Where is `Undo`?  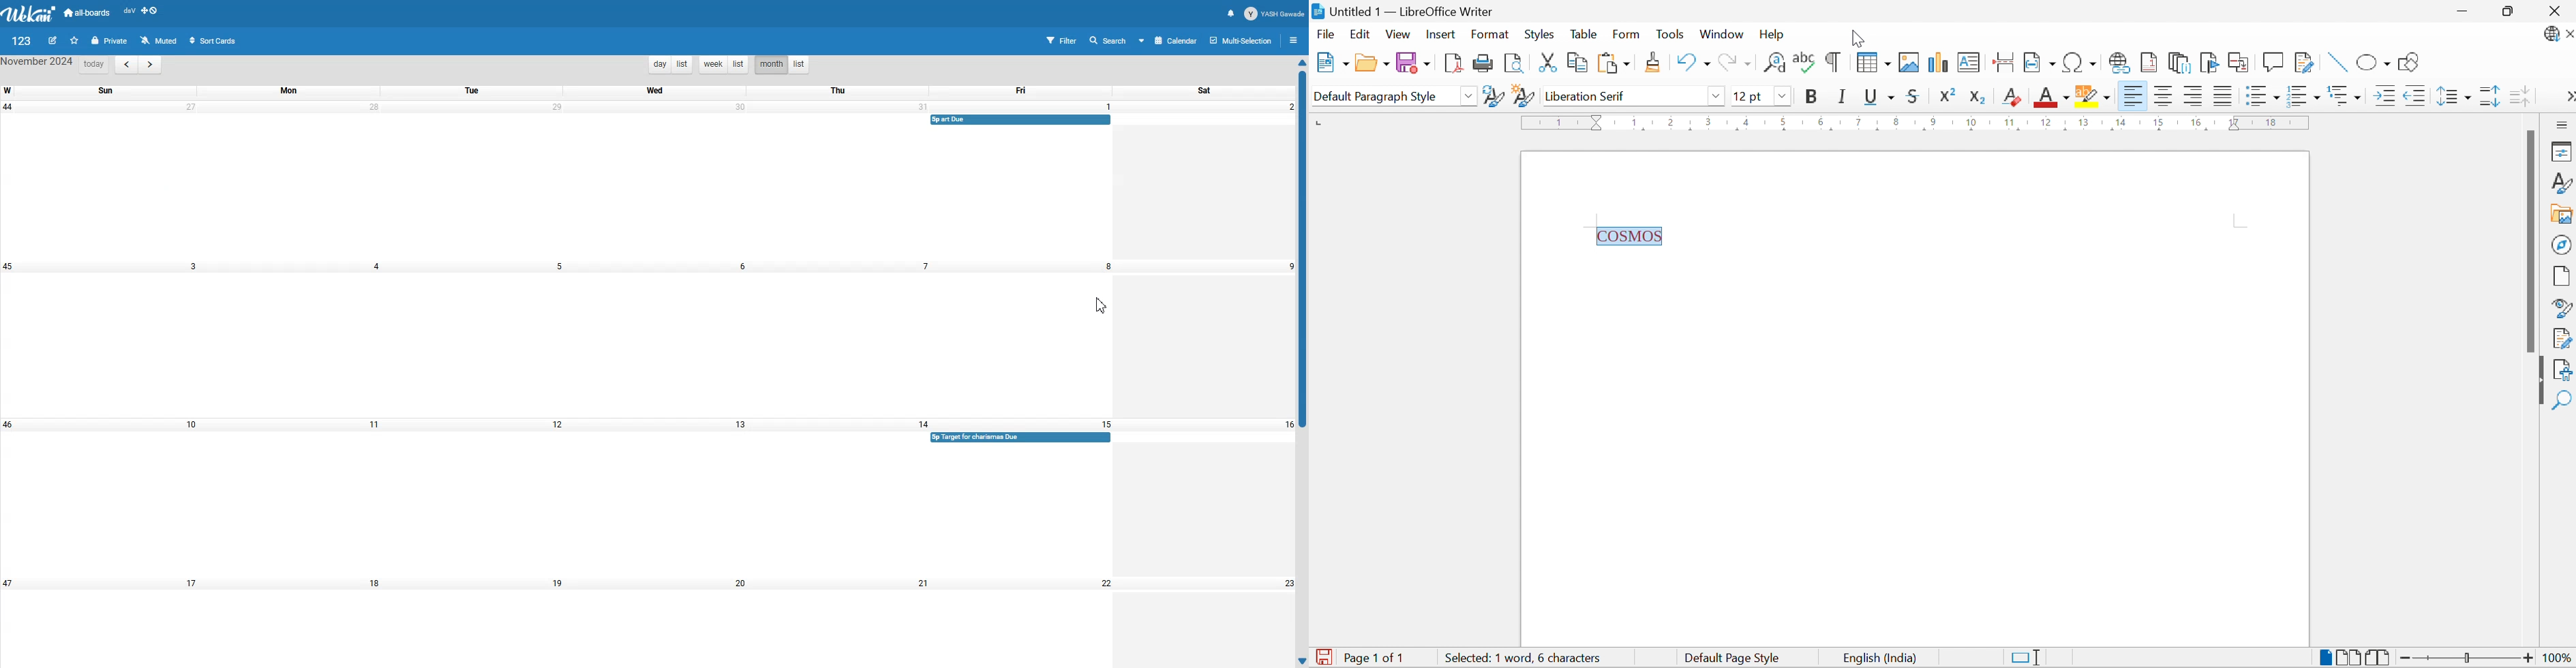
Undo is located at coordinates (1691, 63).